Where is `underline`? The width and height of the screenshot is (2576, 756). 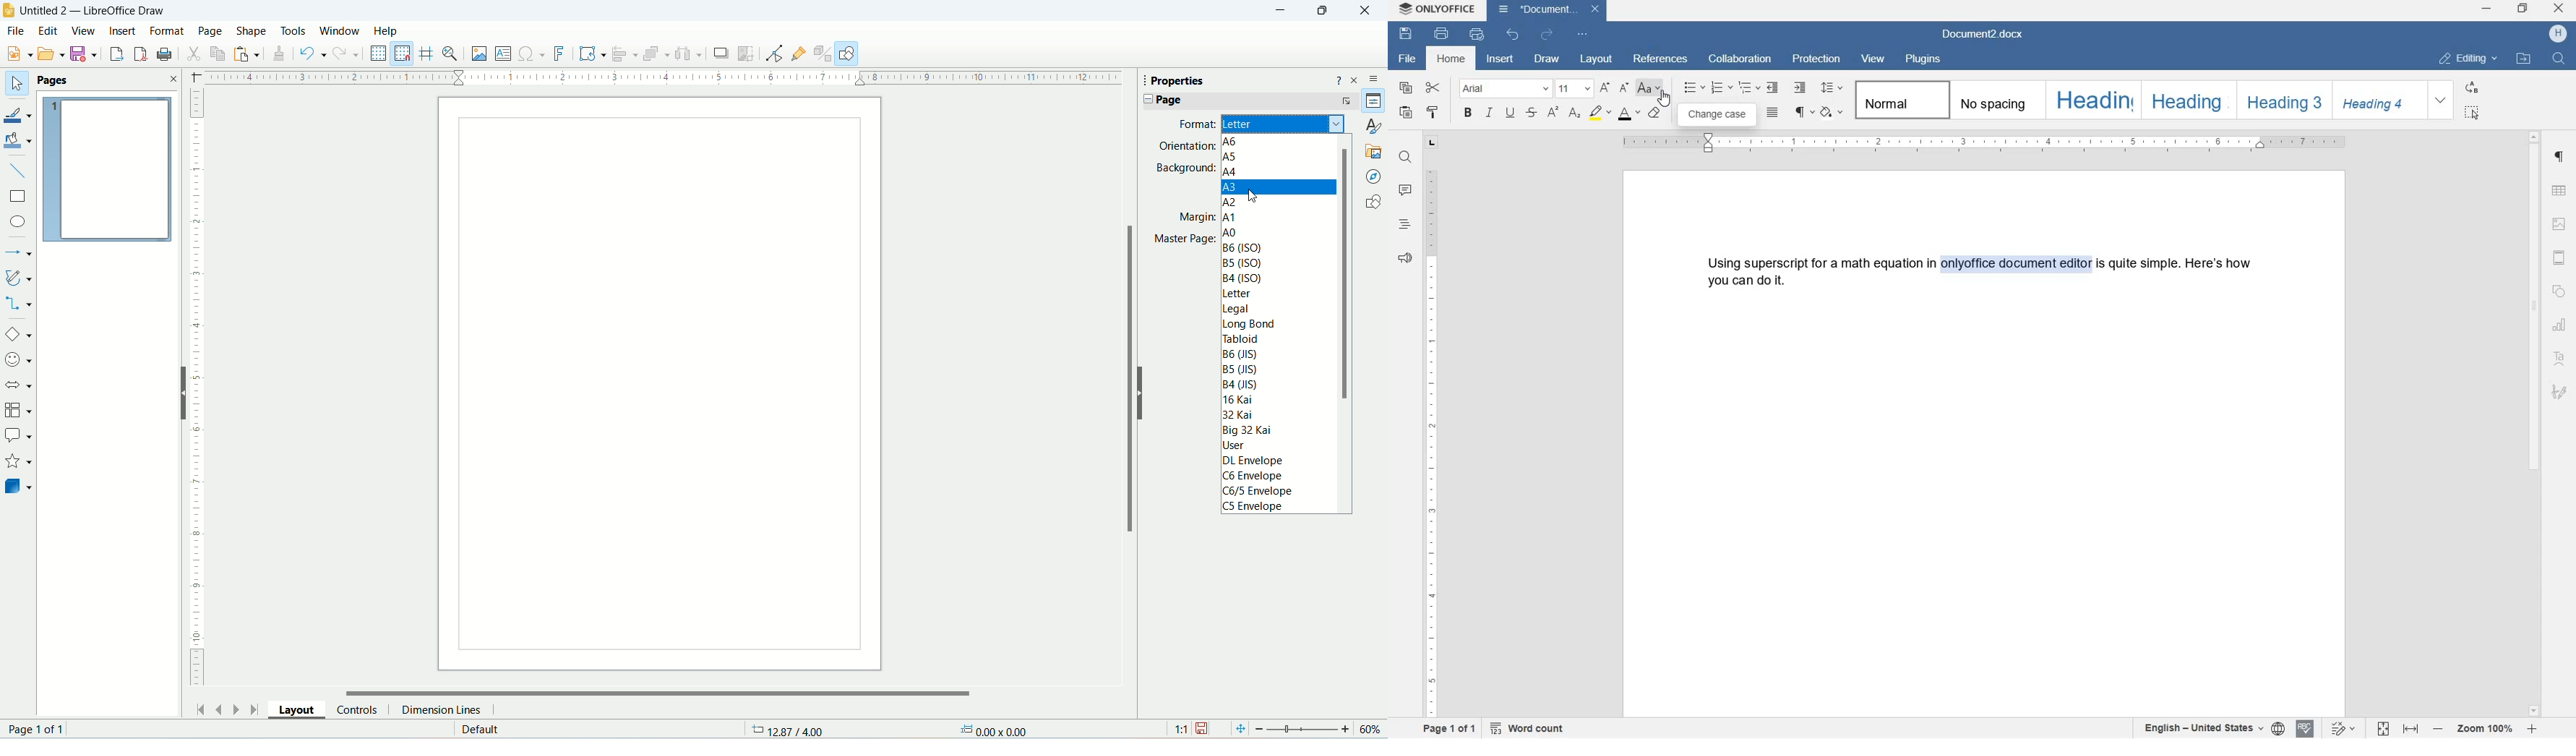
underline is located at coordinates (1509, 114).